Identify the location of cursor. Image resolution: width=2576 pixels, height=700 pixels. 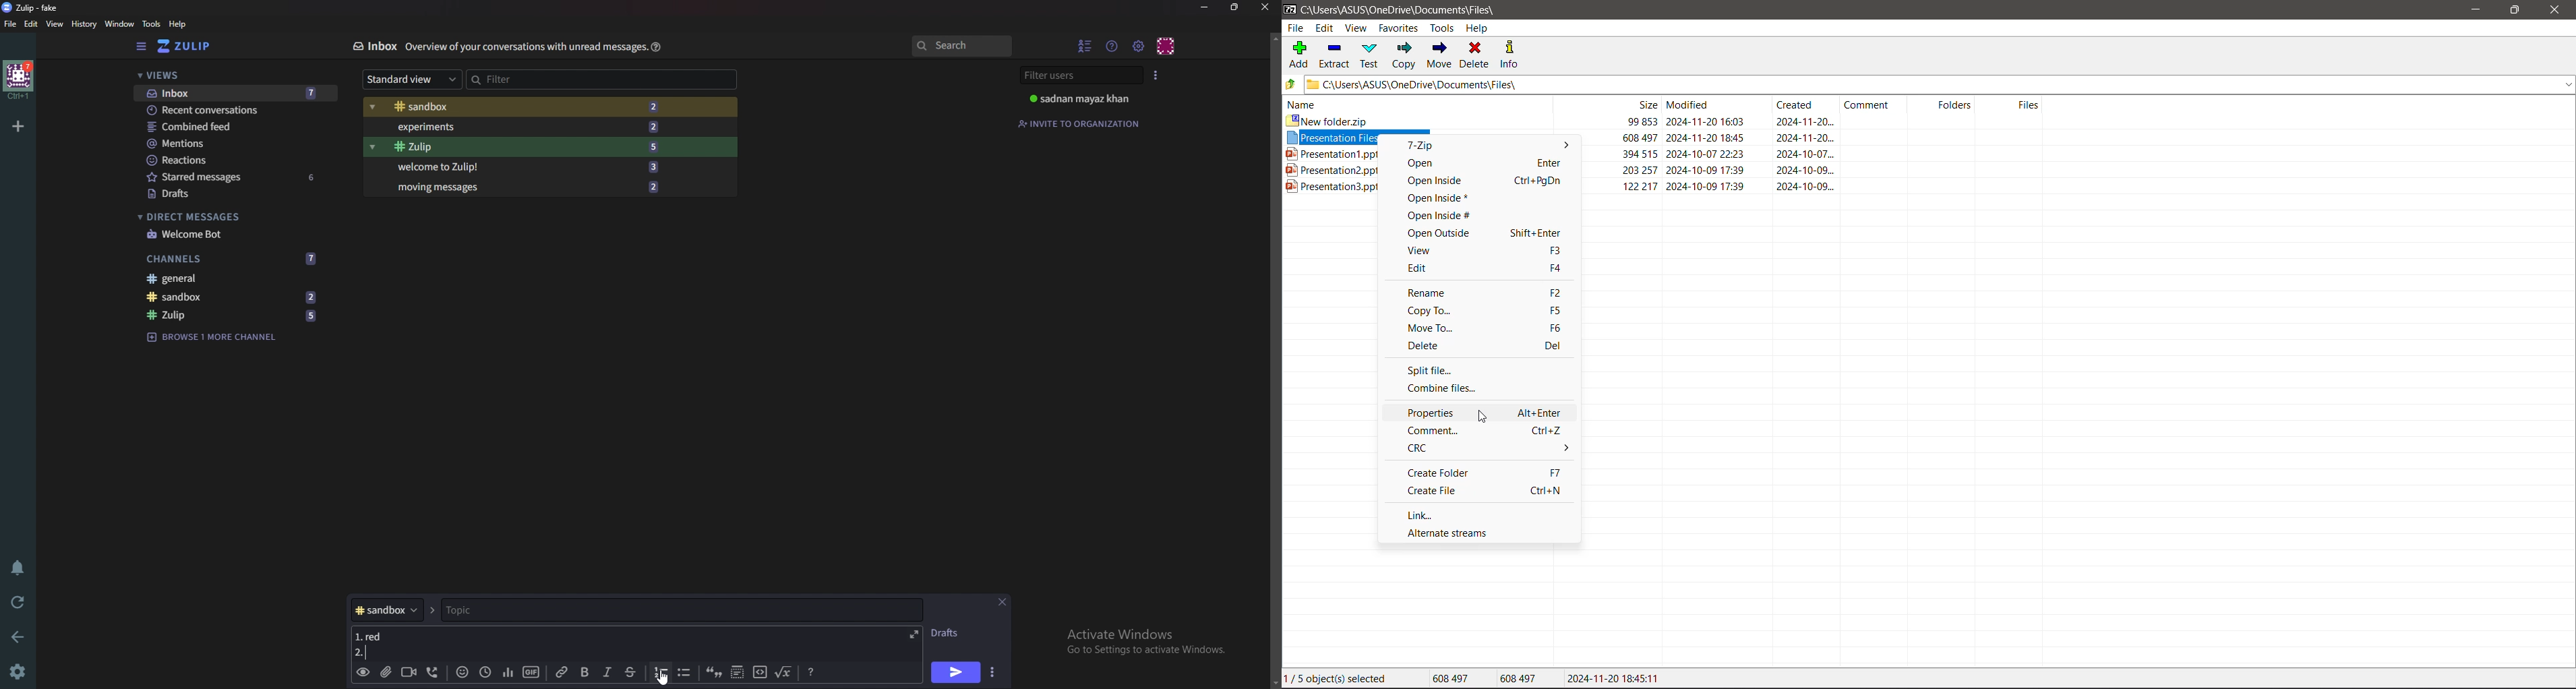
(1482, 417).